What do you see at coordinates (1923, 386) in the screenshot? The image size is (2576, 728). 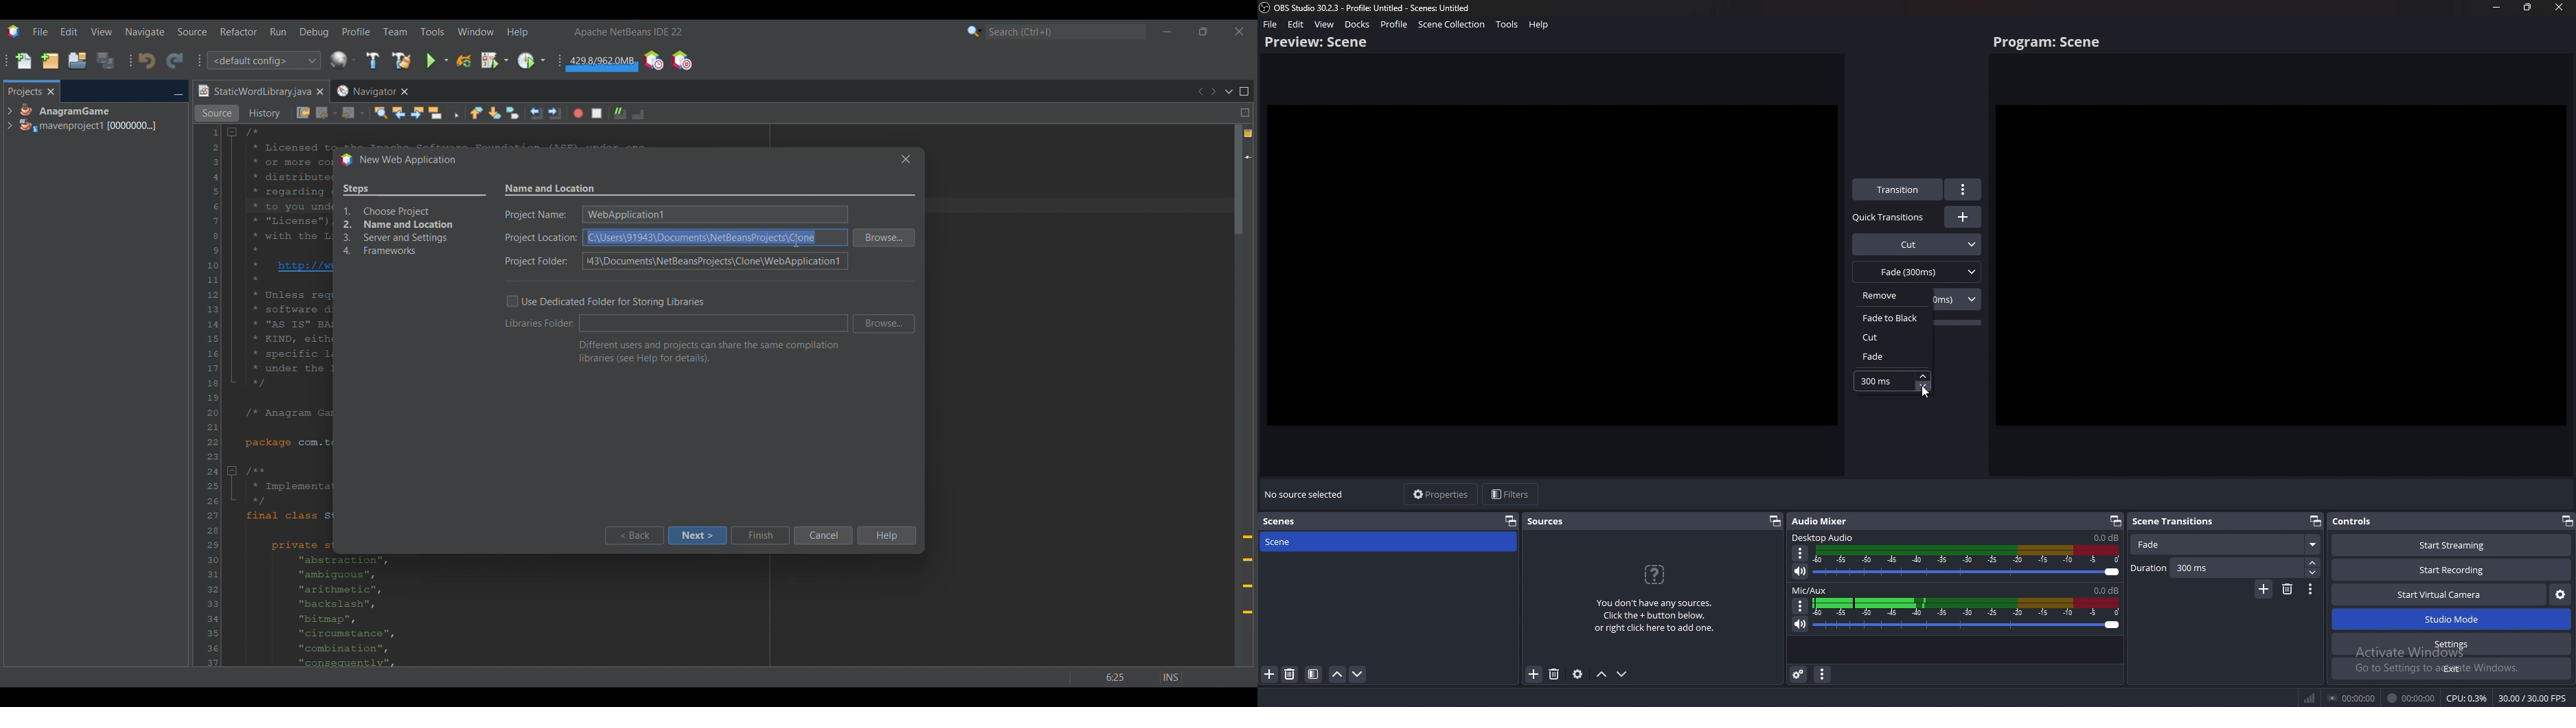 I see `decrease fade timer` at bounding box center [1923, 386].